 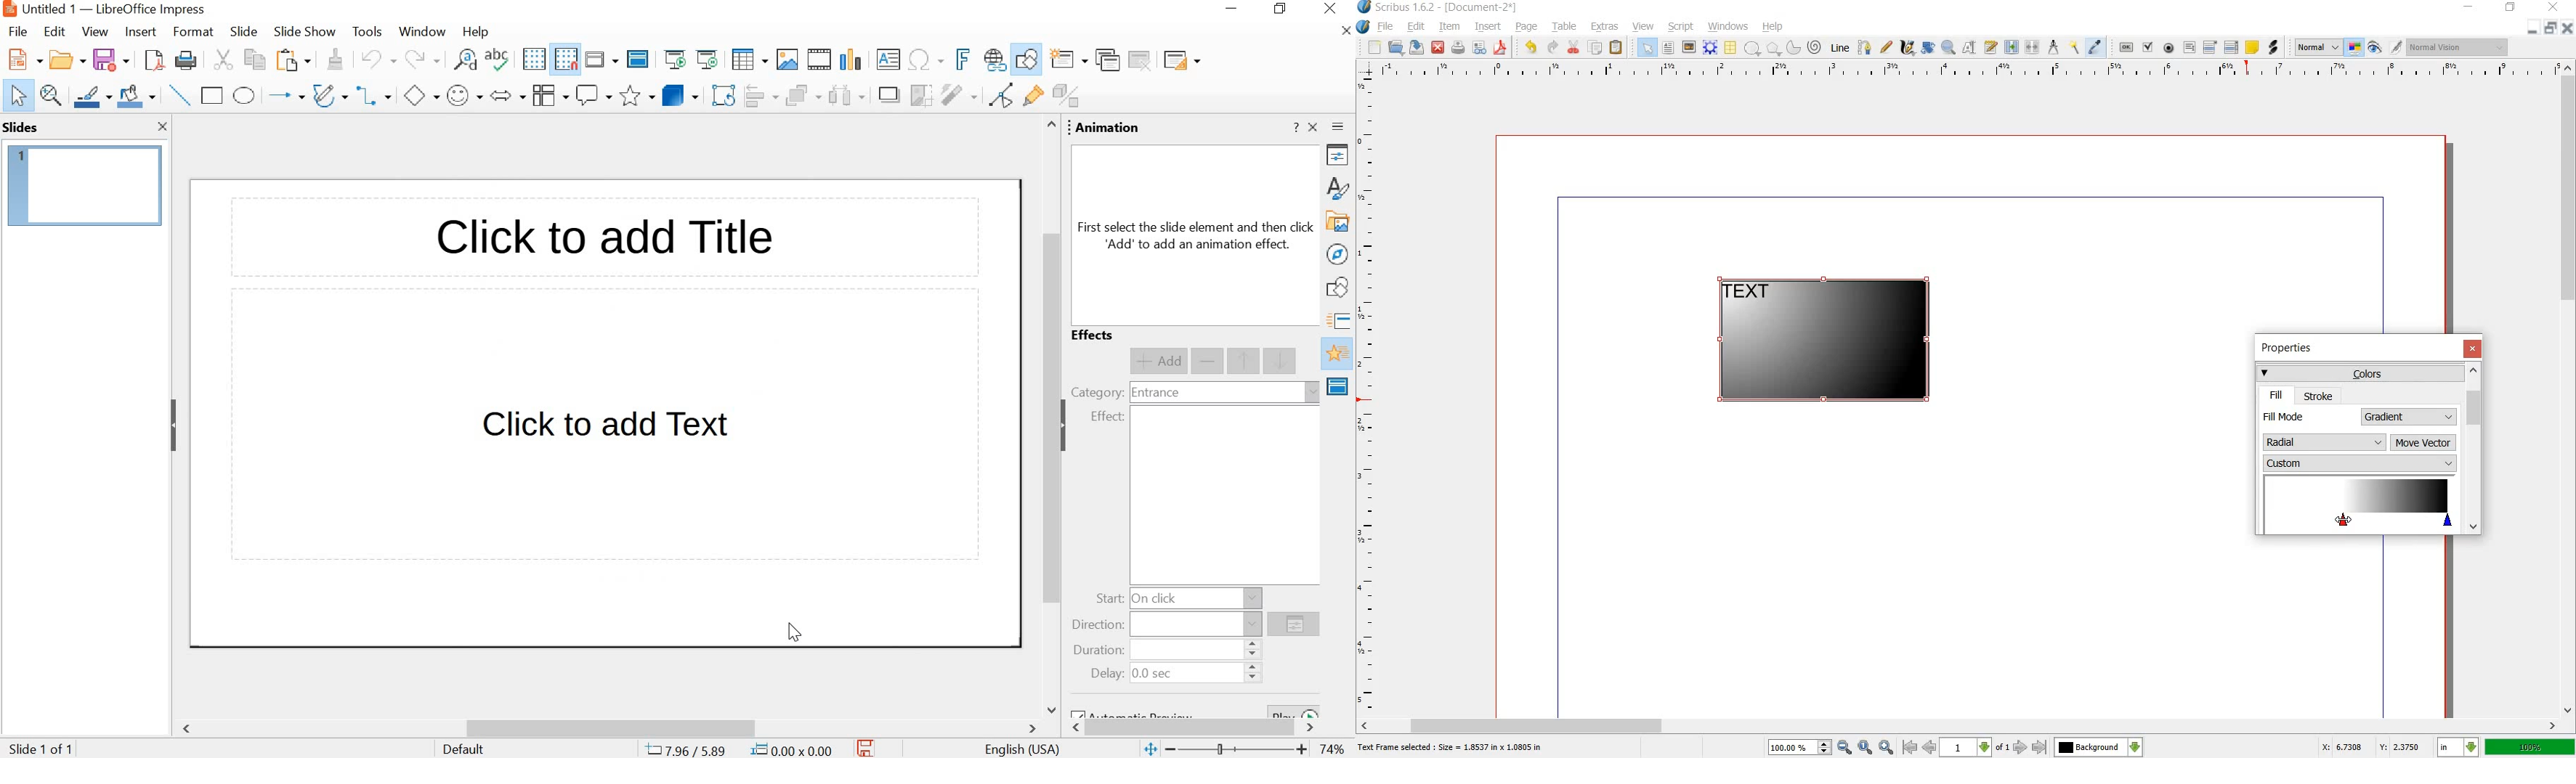 What do you see at coordinates (1887, 747) in the screenshot?
I see `zoom in` at bounding box center [1887, 747].